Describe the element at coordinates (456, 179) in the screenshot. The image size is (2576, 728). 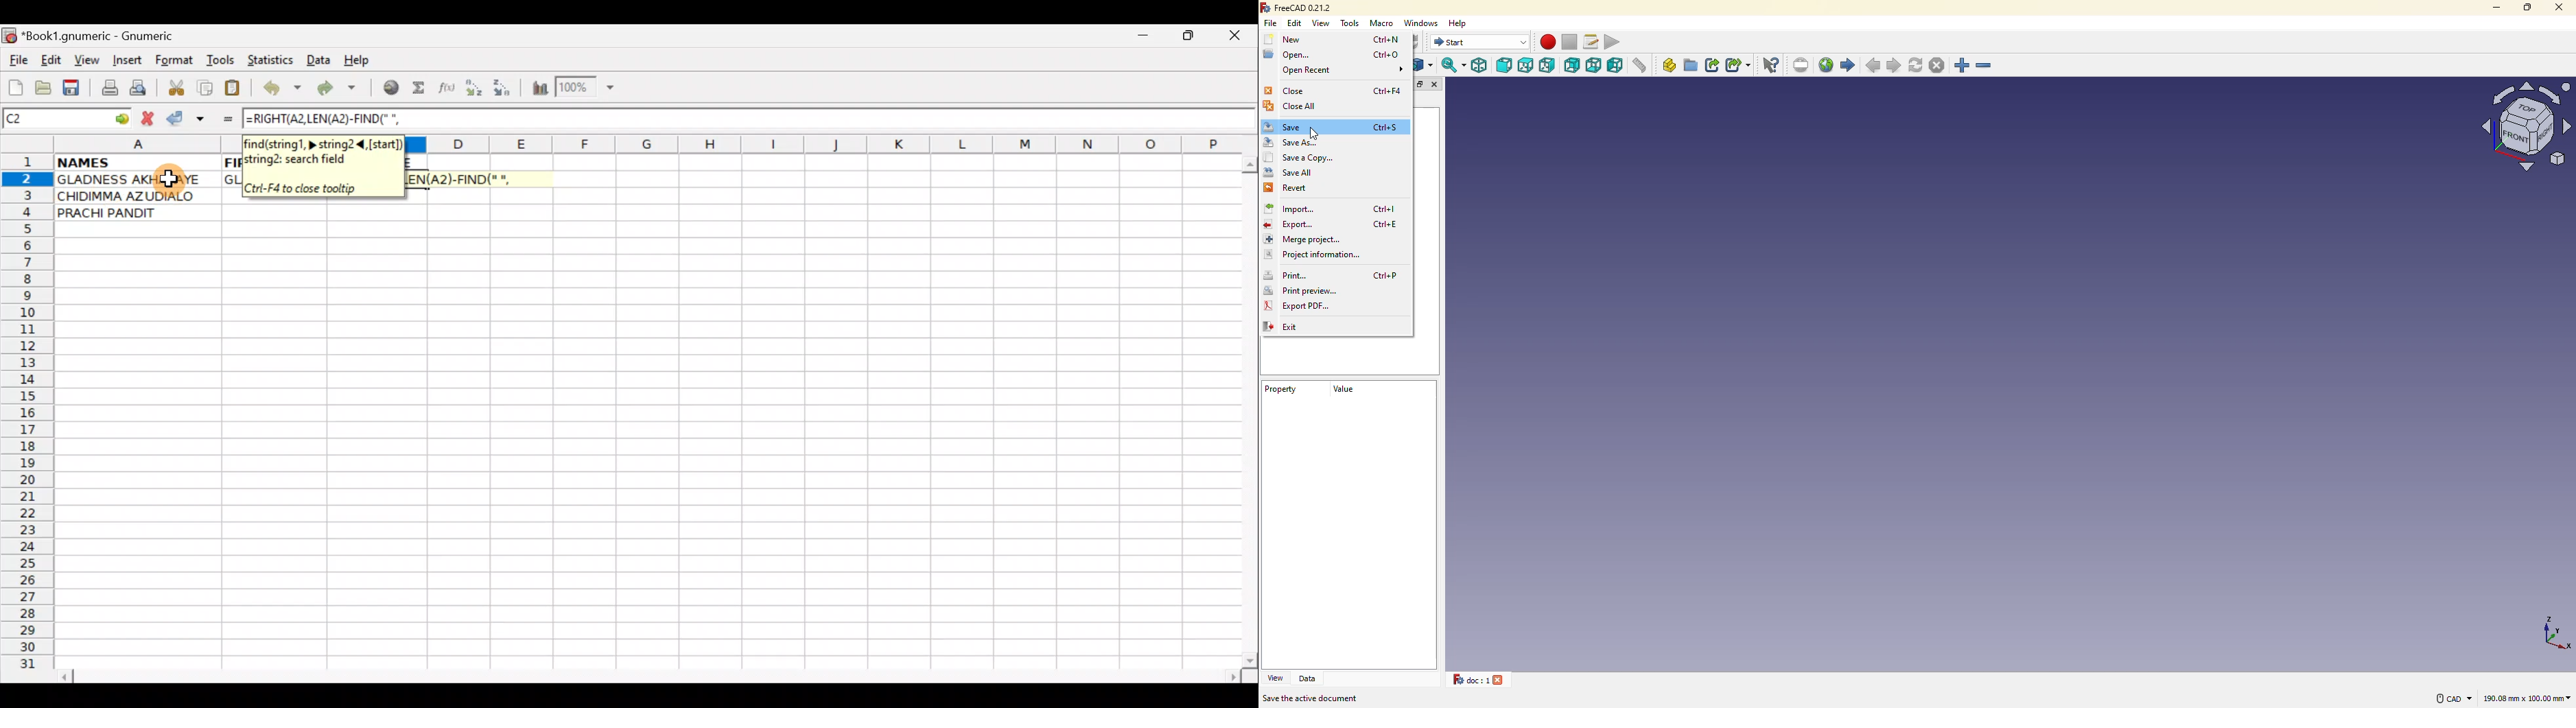
I see `=RIGHT(A2,LEN(A2)-FIND(" ",` at that location.